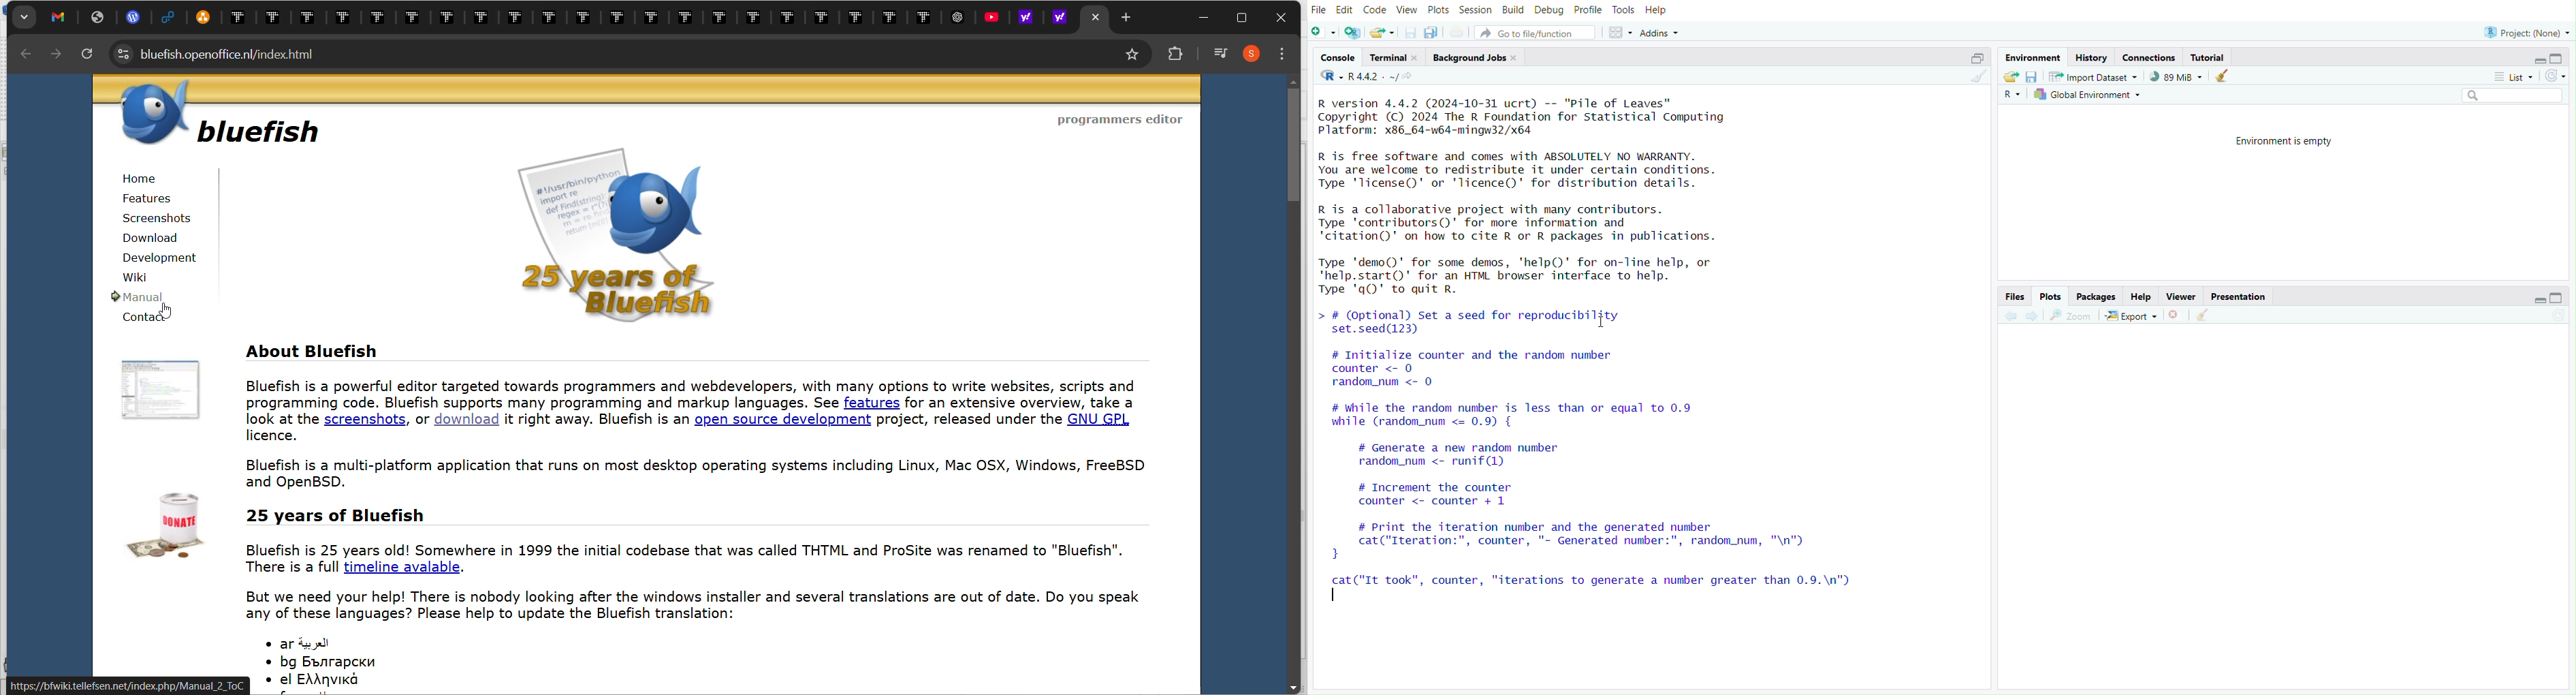 This screenshot has width=2576, height=700. Describe the element at coordinates (1540, 31) in the screenshot. I see `Go to file/function` at that location.